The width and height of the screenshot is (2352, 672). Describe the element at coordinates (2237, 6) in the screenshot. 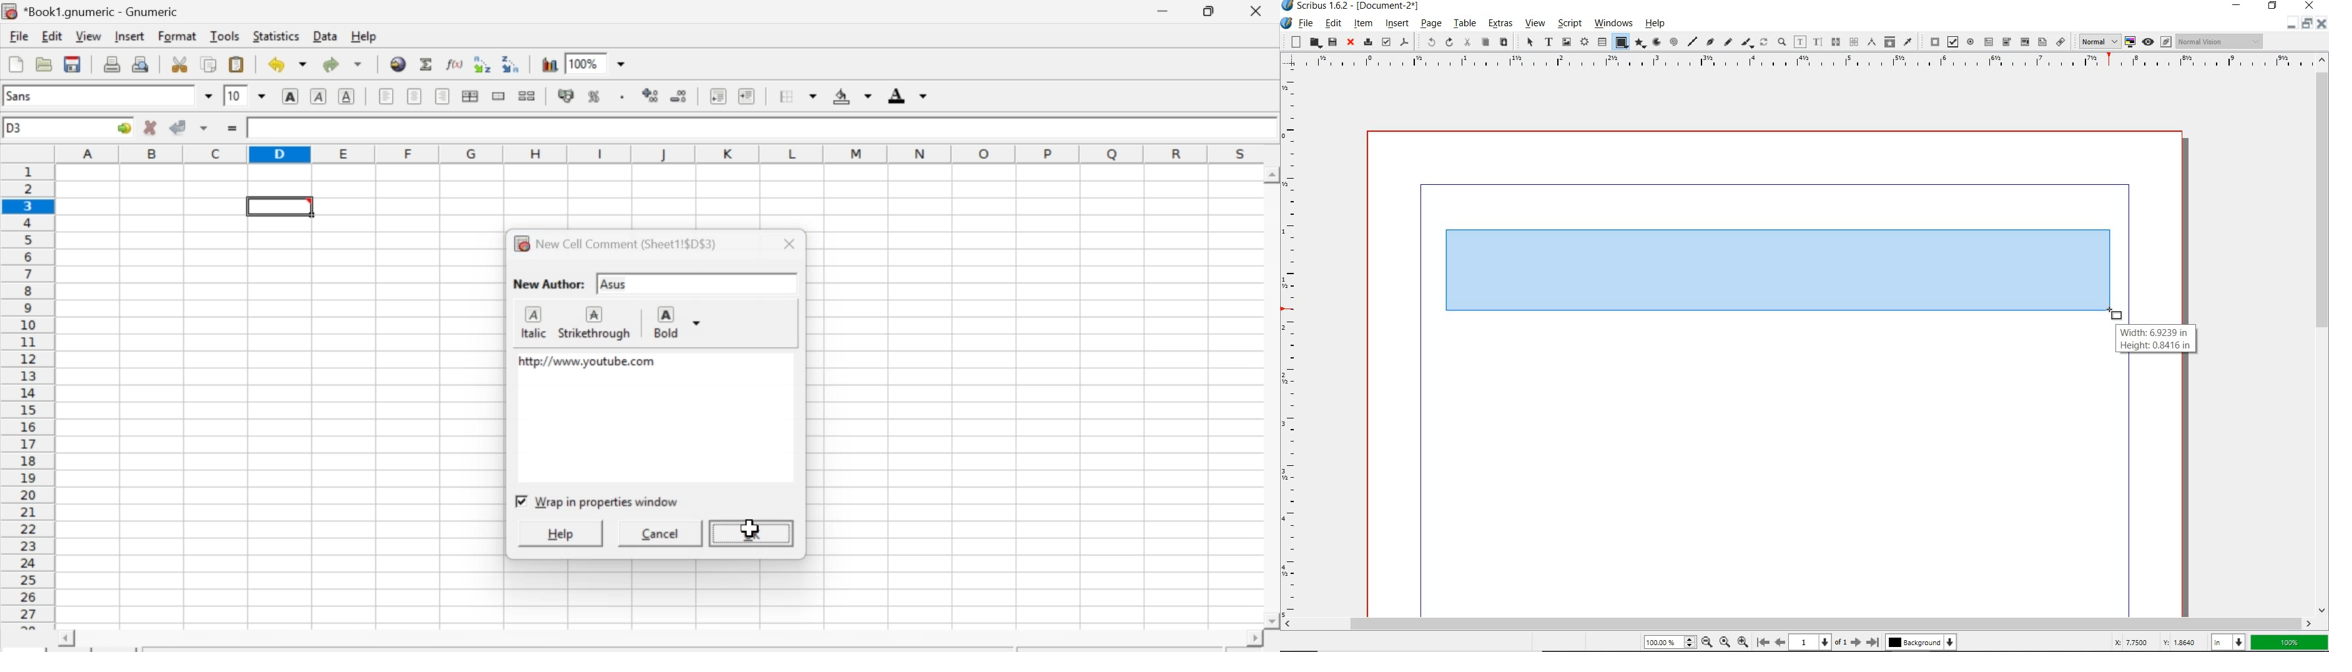

I see `minimize` at that location.